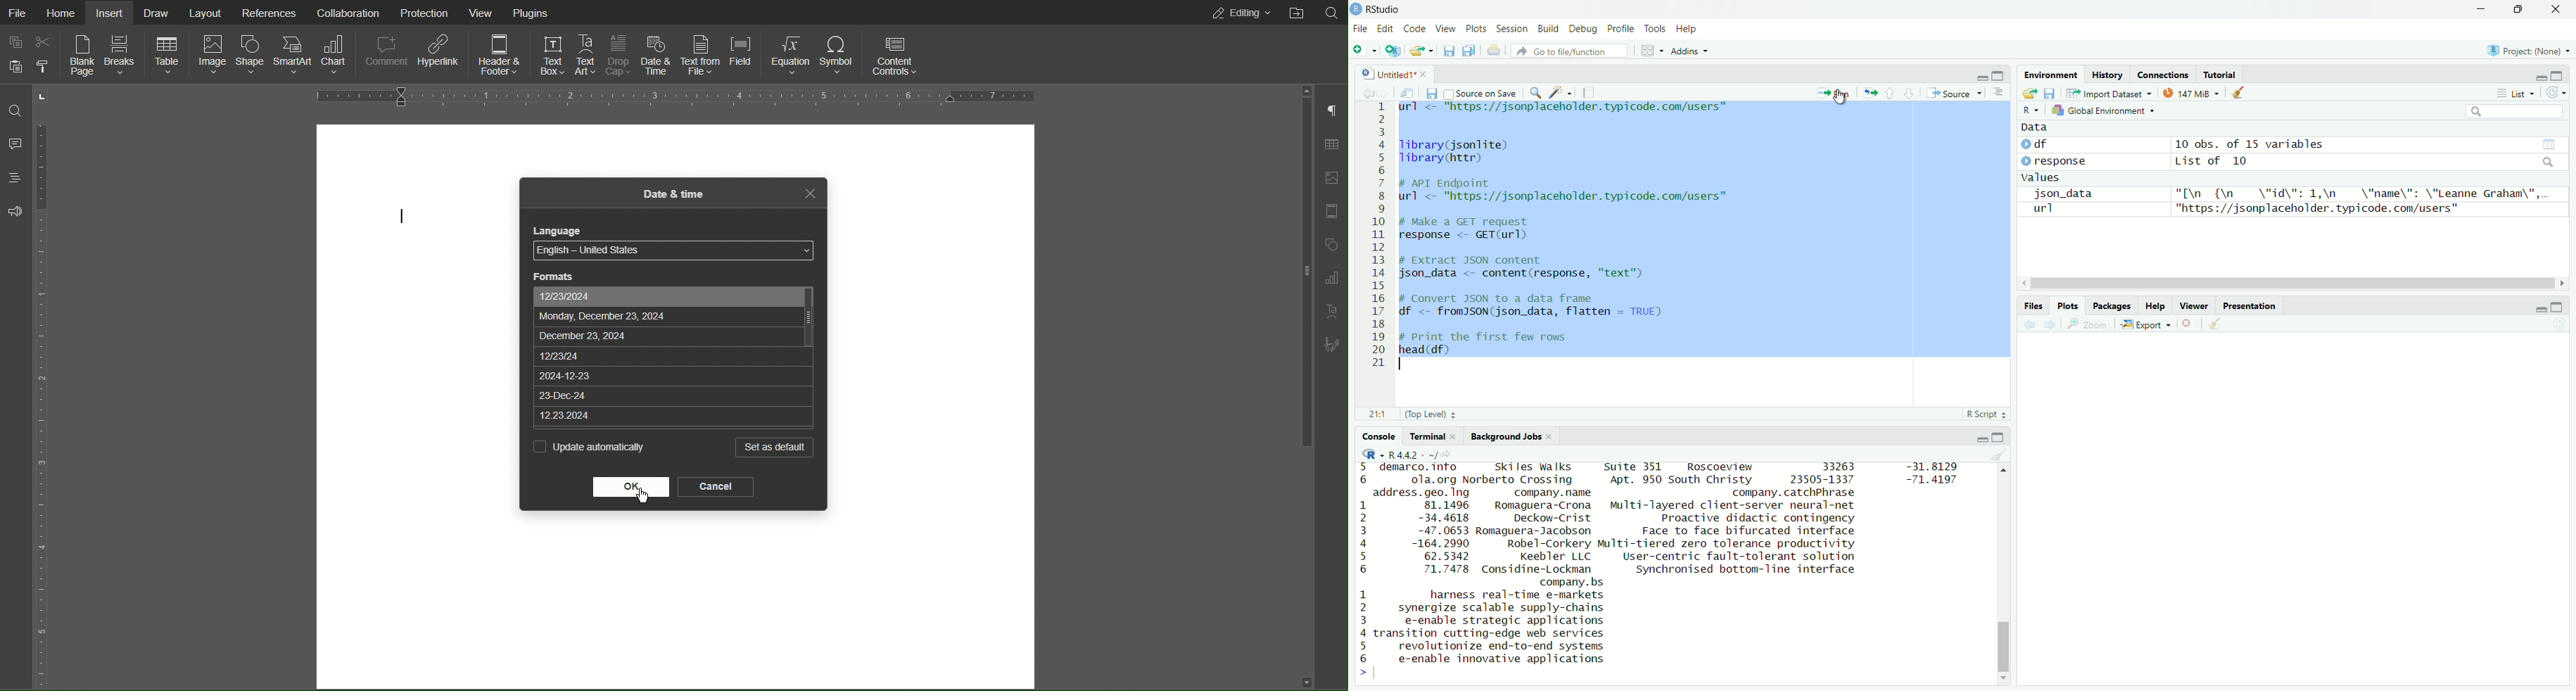 The height and width of the screenshot is (700, 2576). I want to click on Monday, December 23, 2024, so click(666, 315).